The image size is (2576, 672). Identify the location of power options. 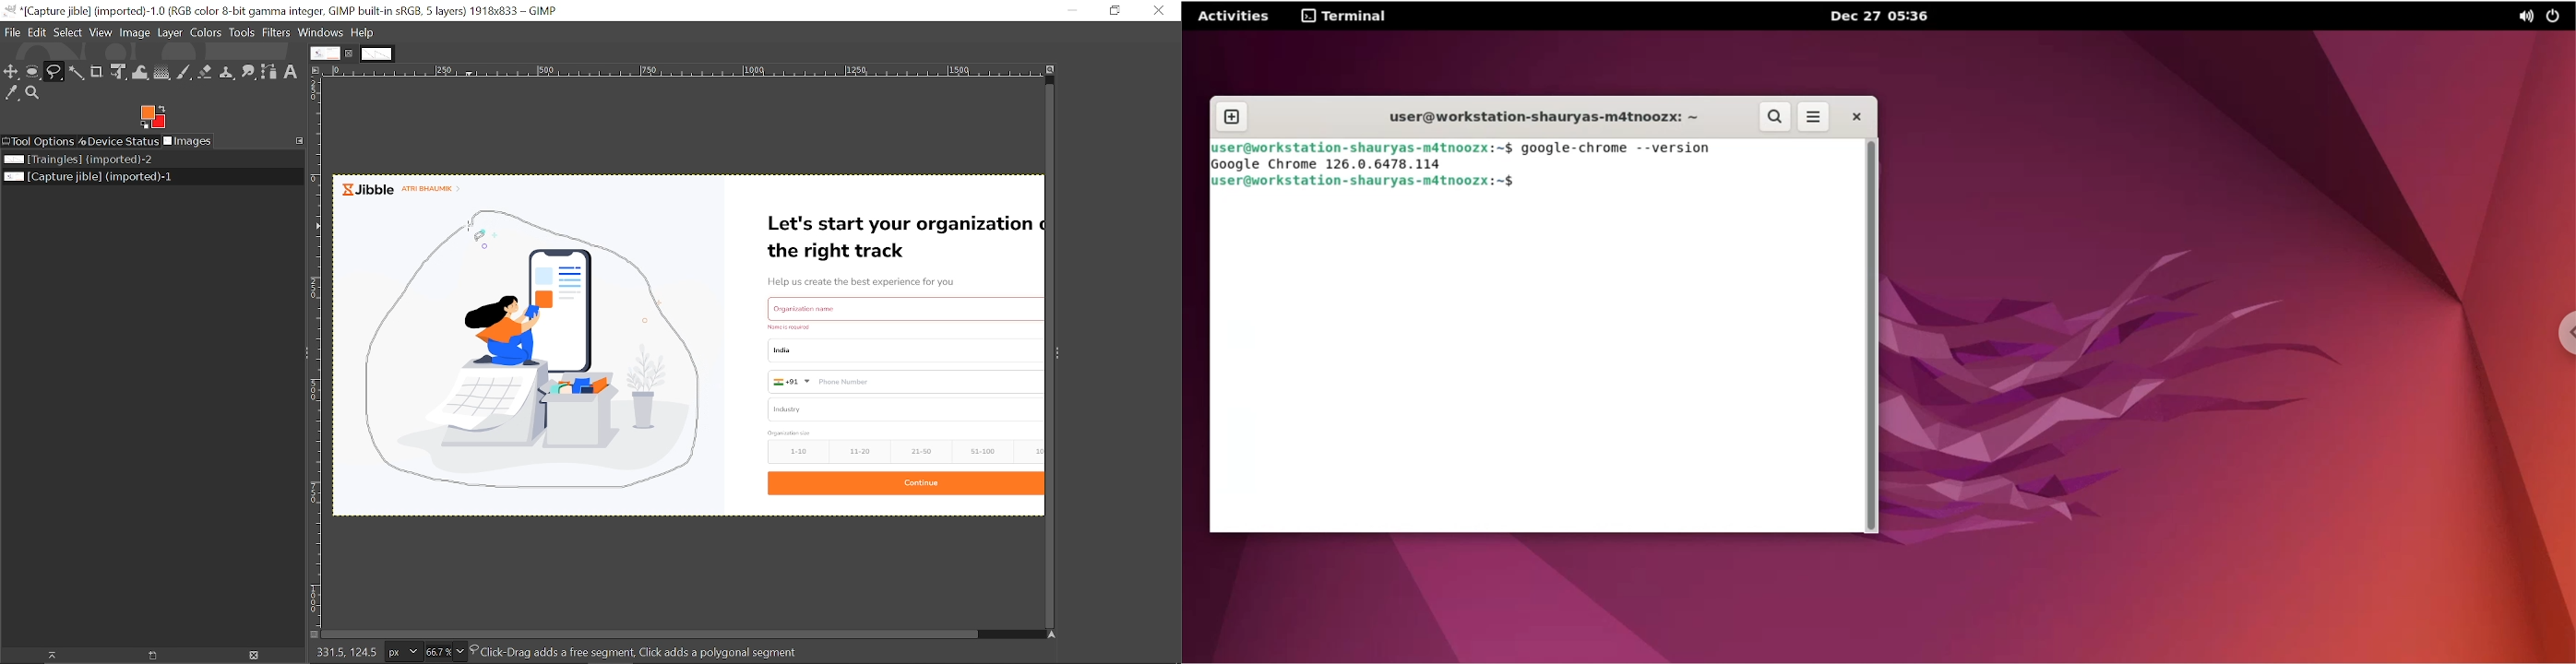
(2557, 16).